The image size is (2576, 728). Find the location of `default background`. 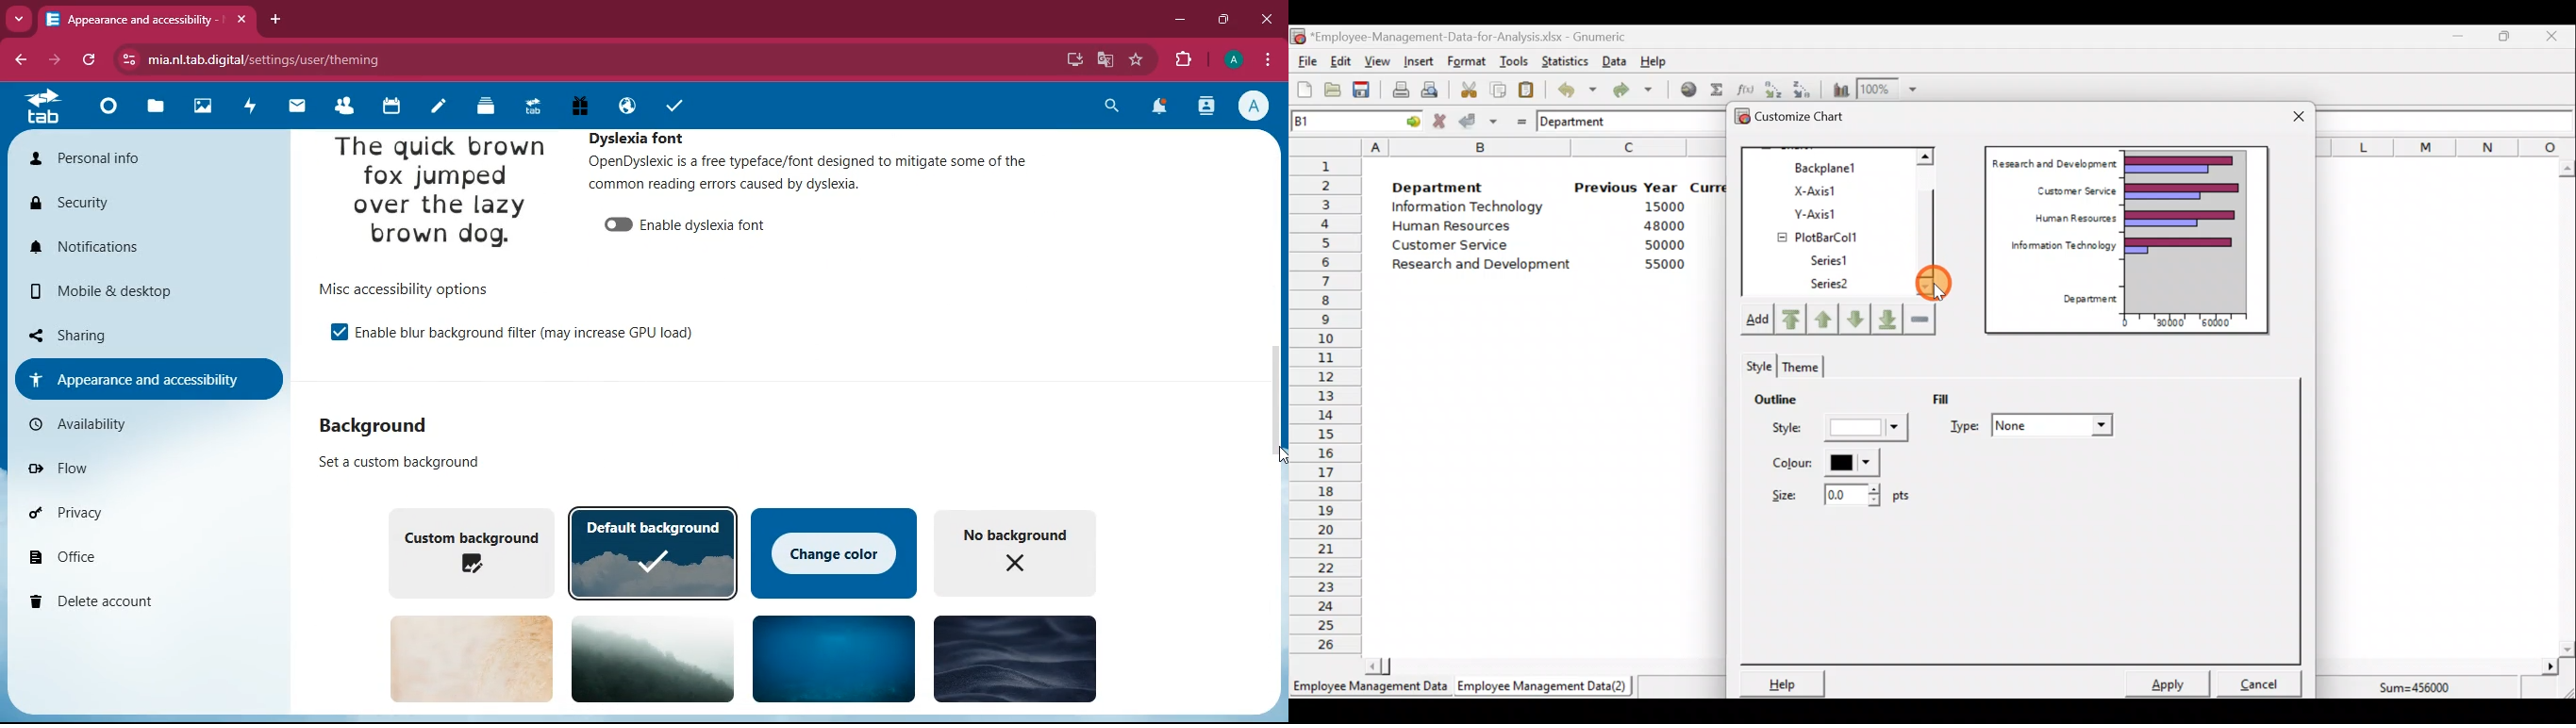

default background is located at coordinates (655, 552).